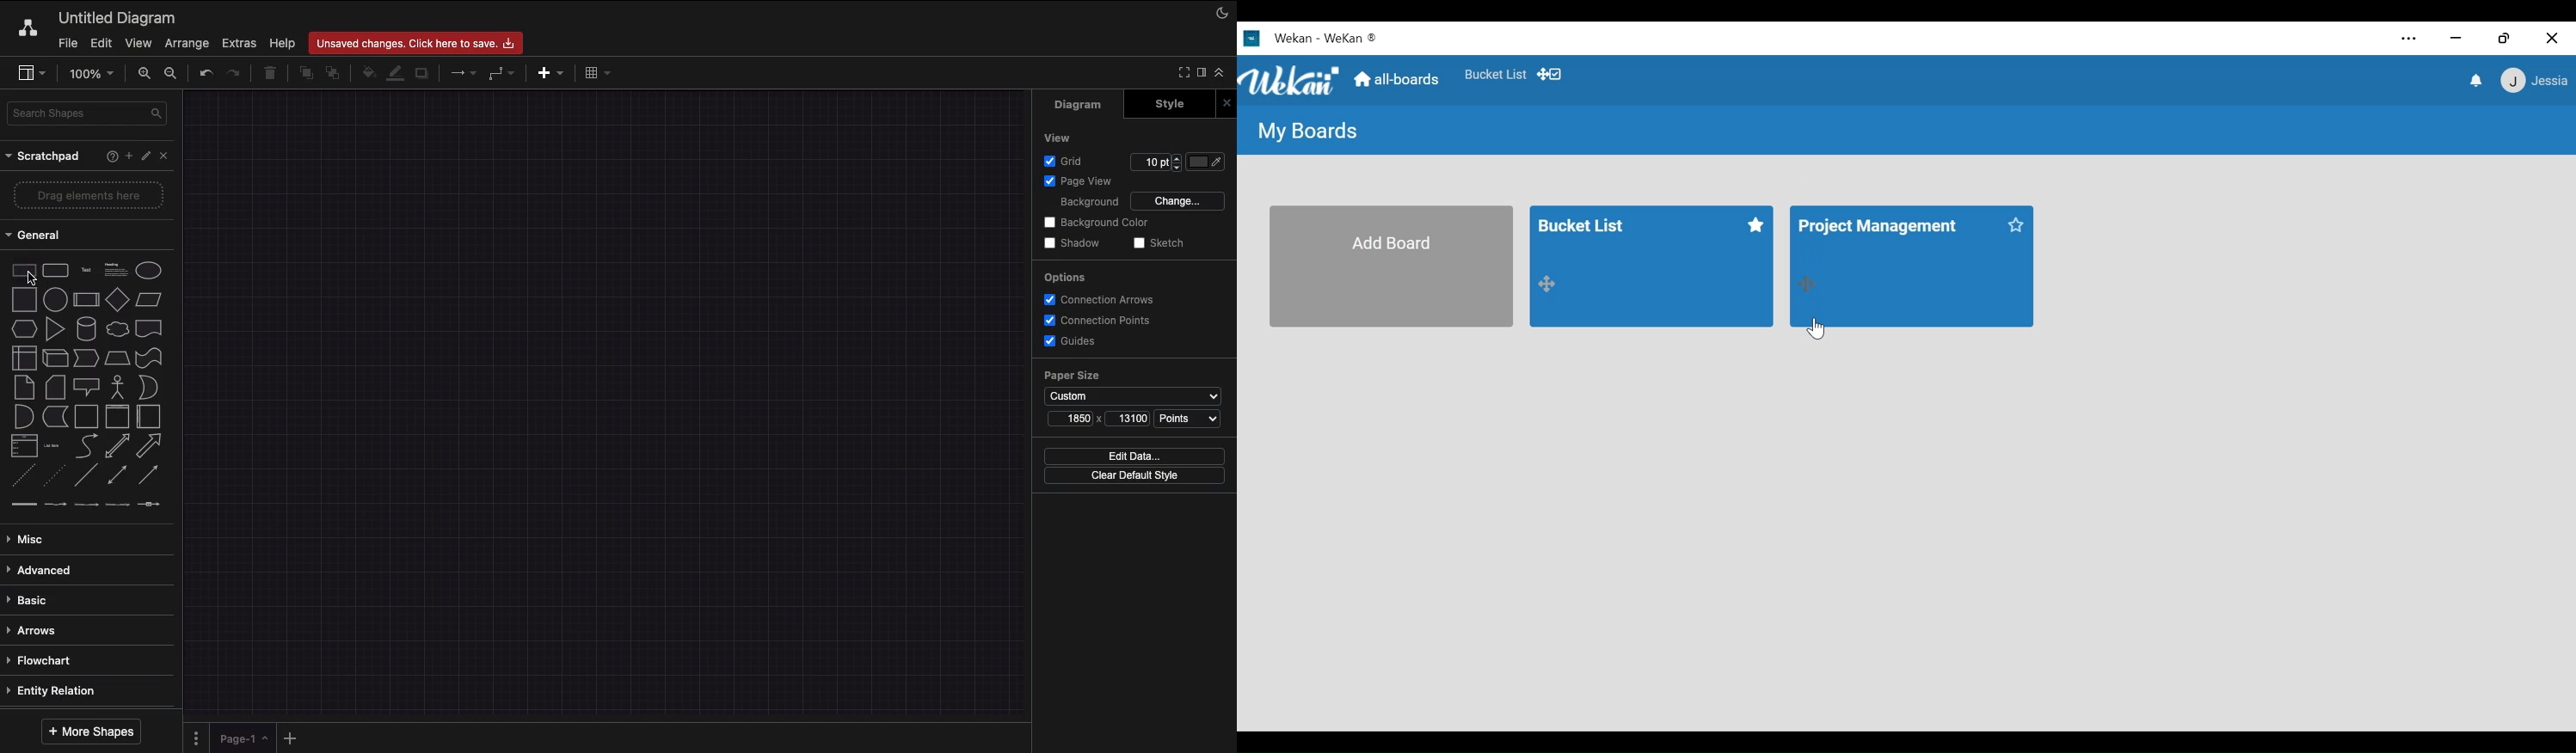 The width and height of the screenshot is (2576, 756). I want to click on Shadow, so click(425, 73).